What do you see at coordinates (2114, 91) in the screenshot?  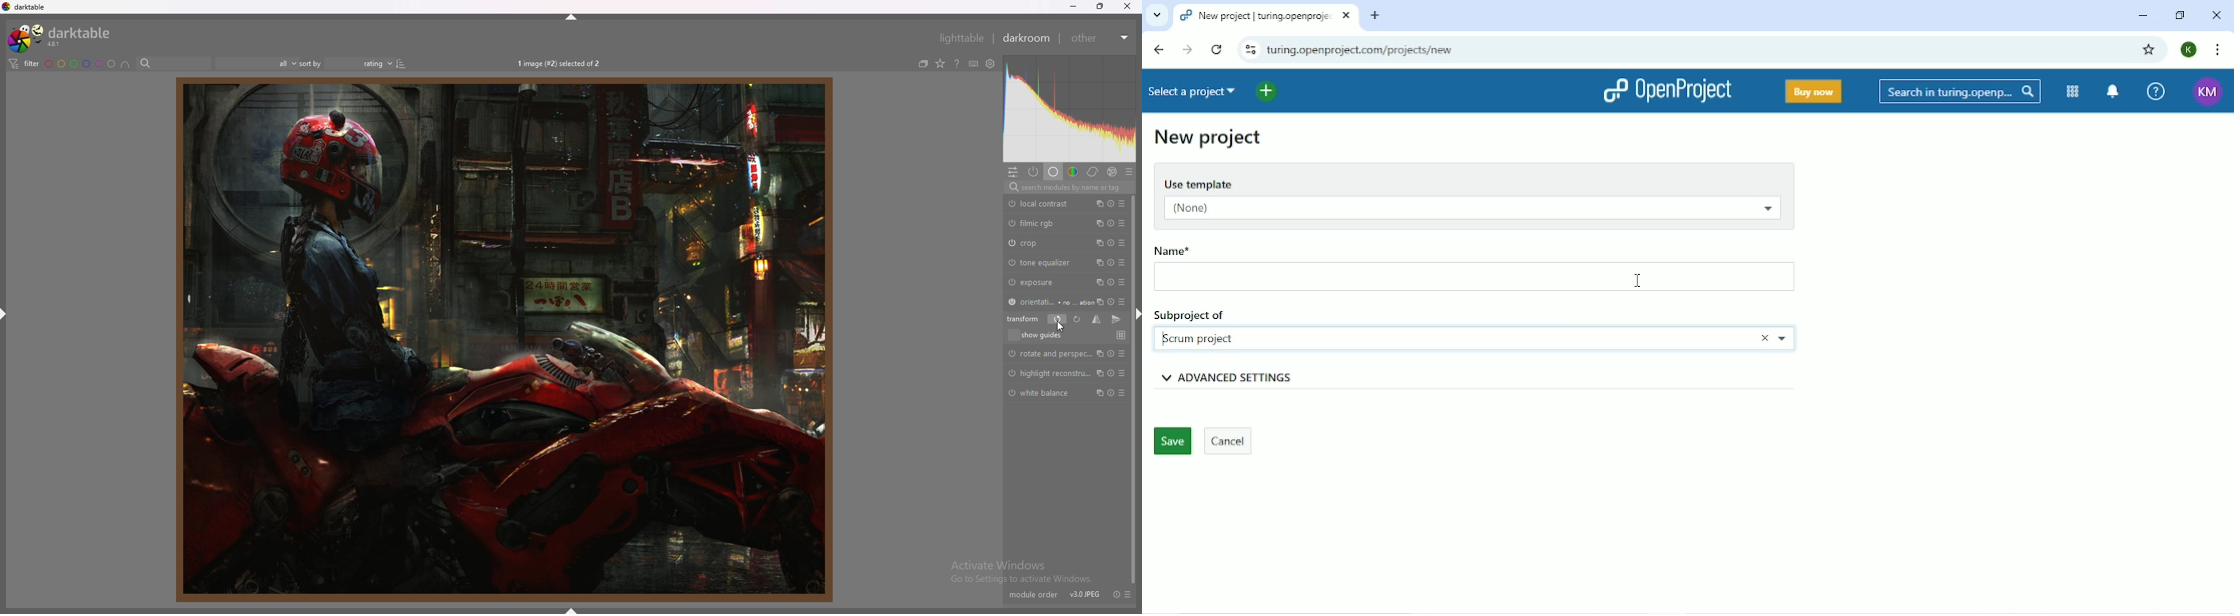 I see `To notification center` at bounding box center [2114, 91].